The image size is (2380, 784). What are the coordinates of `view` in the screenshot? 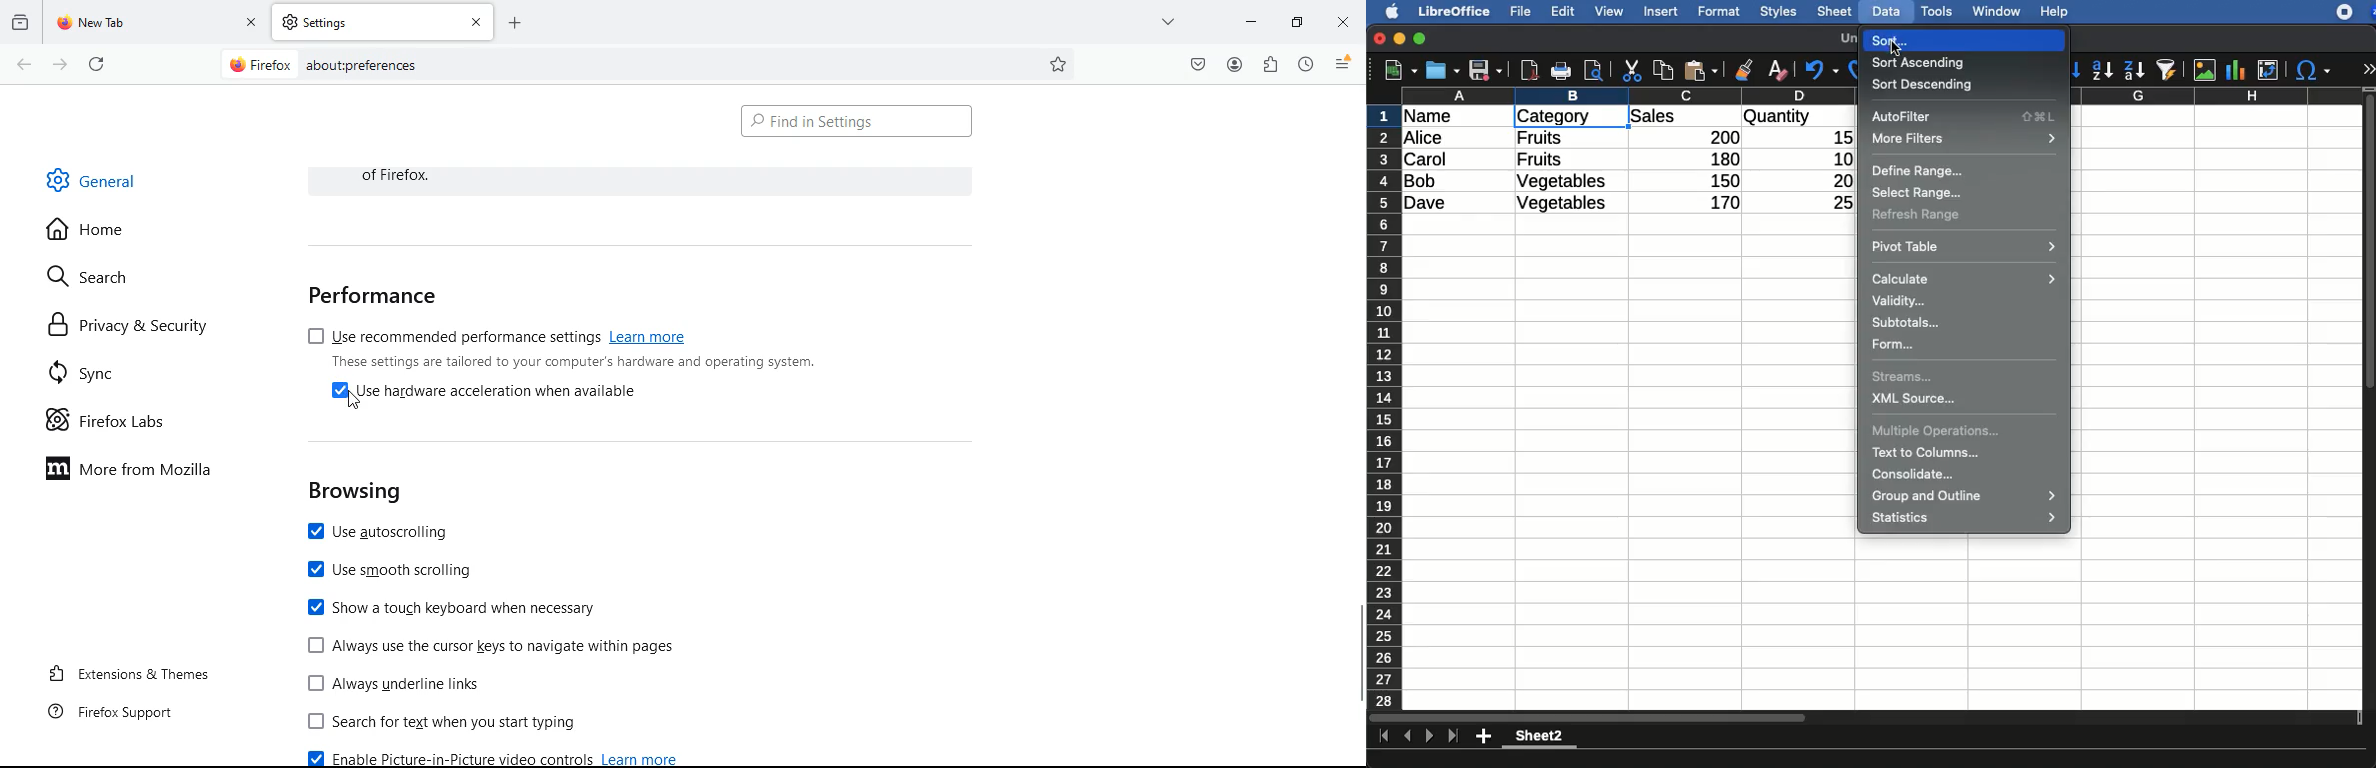 It's located at (1609, 11).